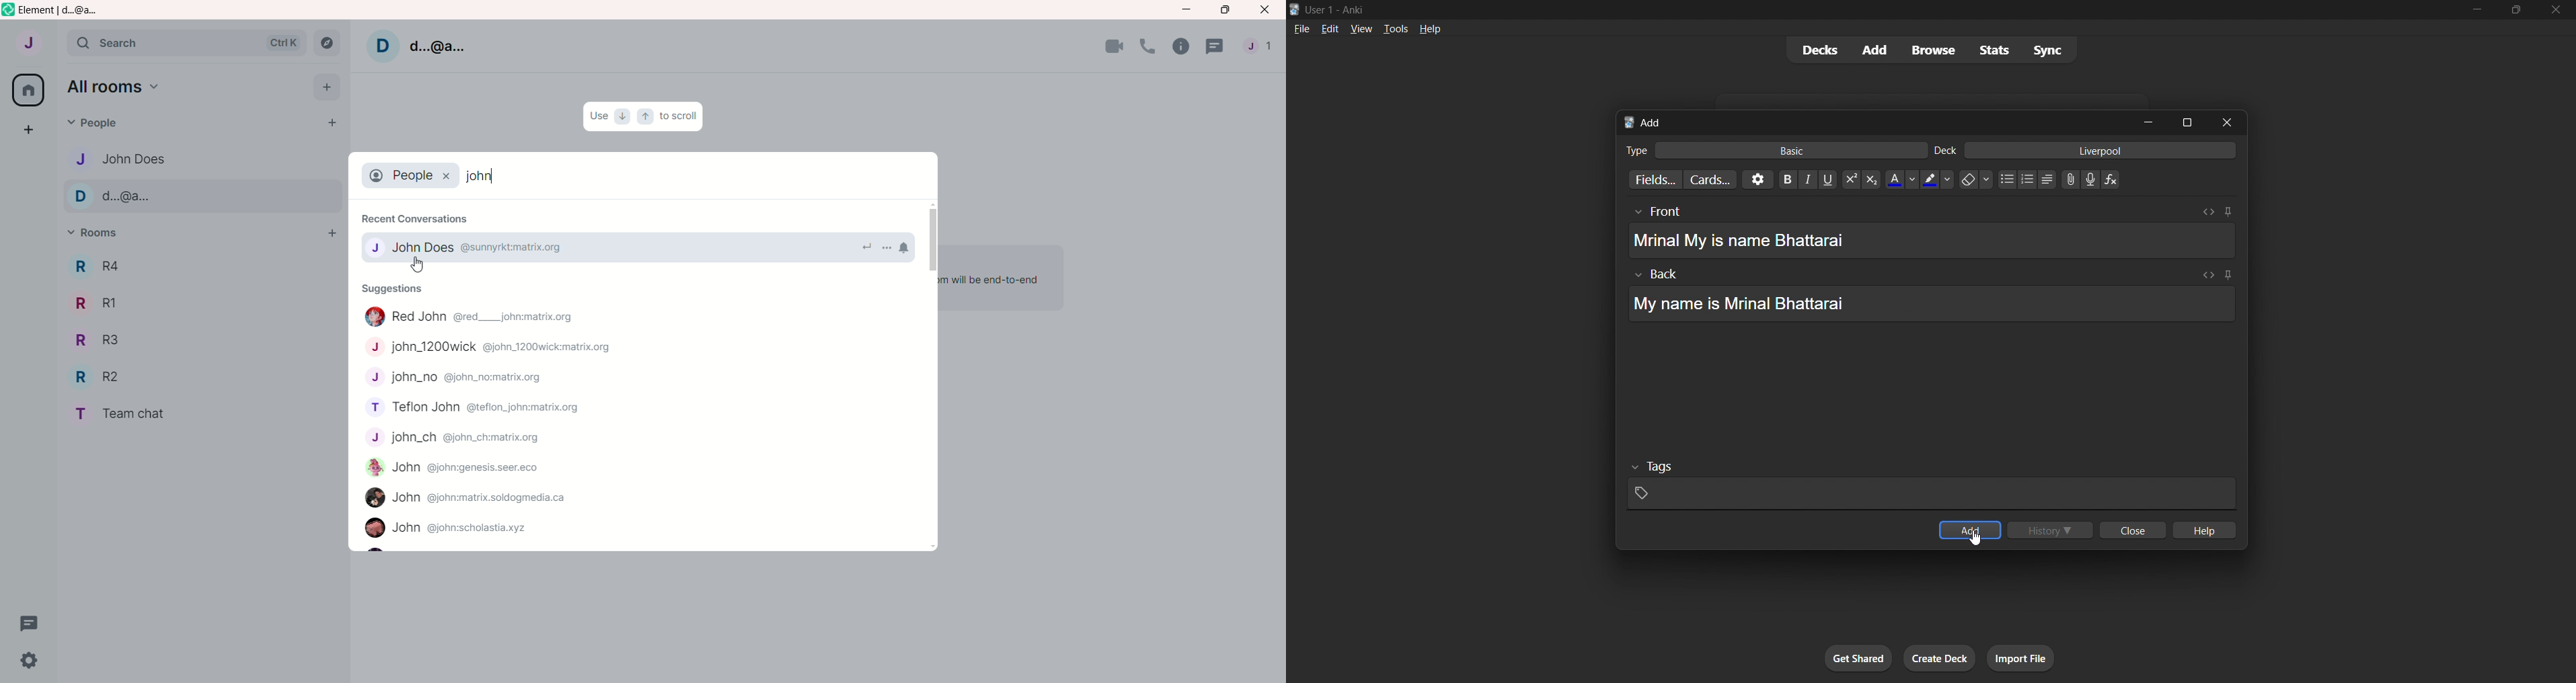  Describe the element at coordinates (500, 350) in the screenshot. I see `john 1200` at that location.